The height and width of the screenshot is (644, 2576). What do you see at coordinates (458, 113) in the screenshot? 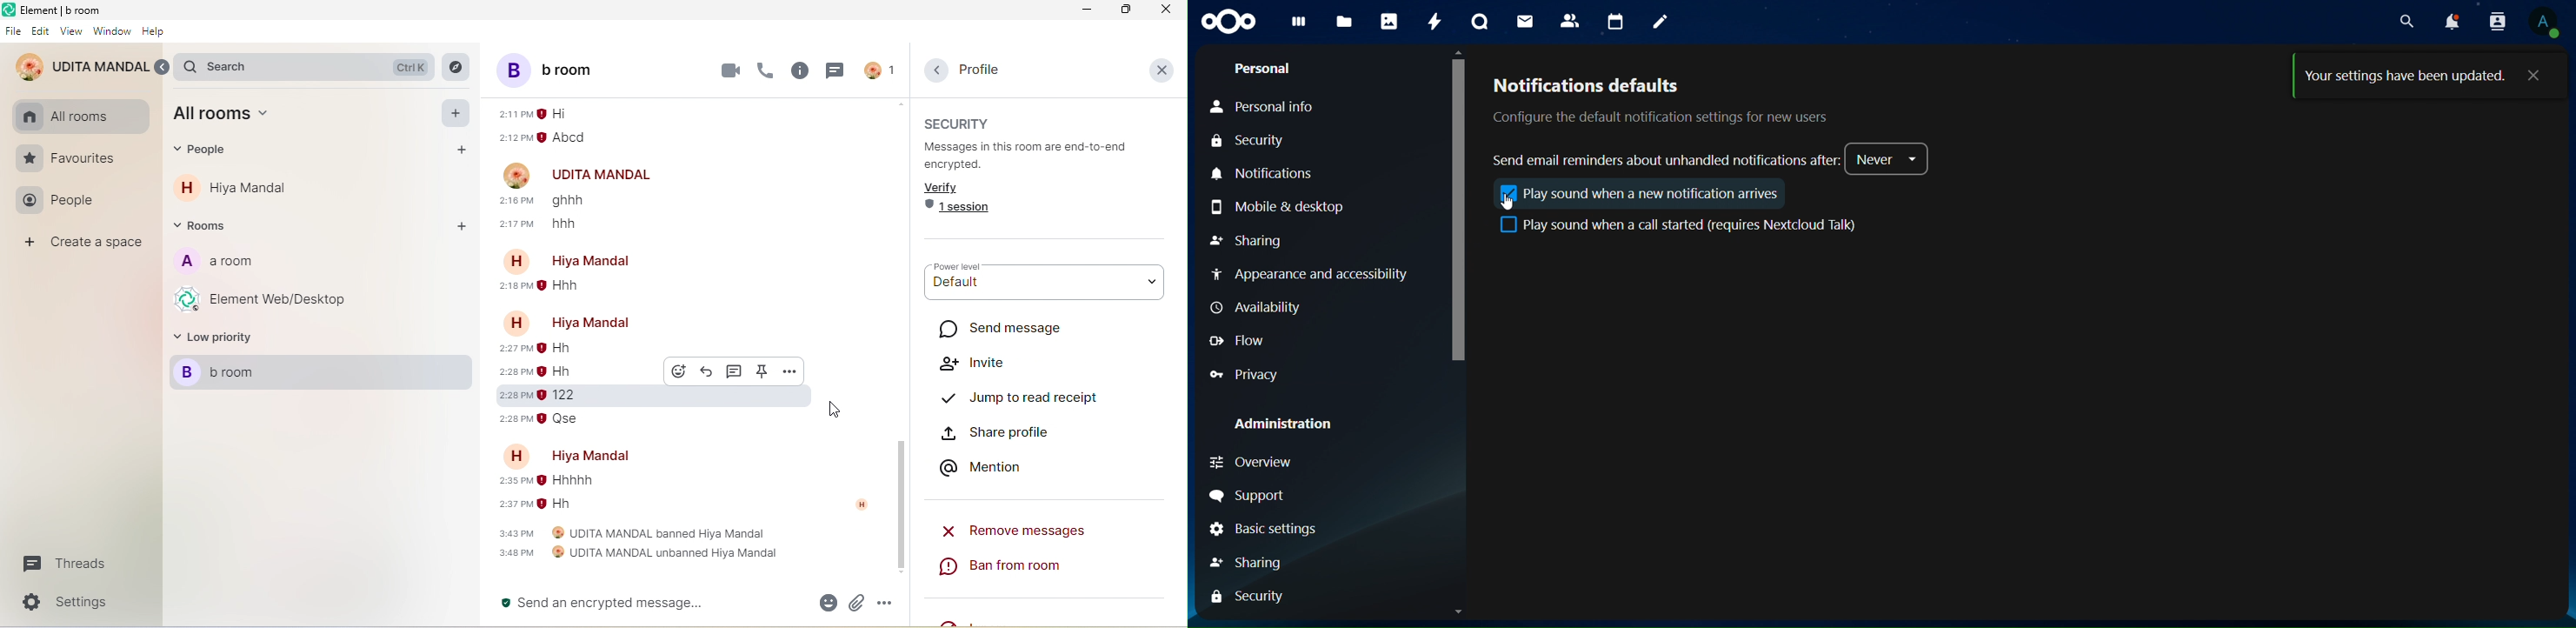
I see `add ` at bounding box center [458, 113].